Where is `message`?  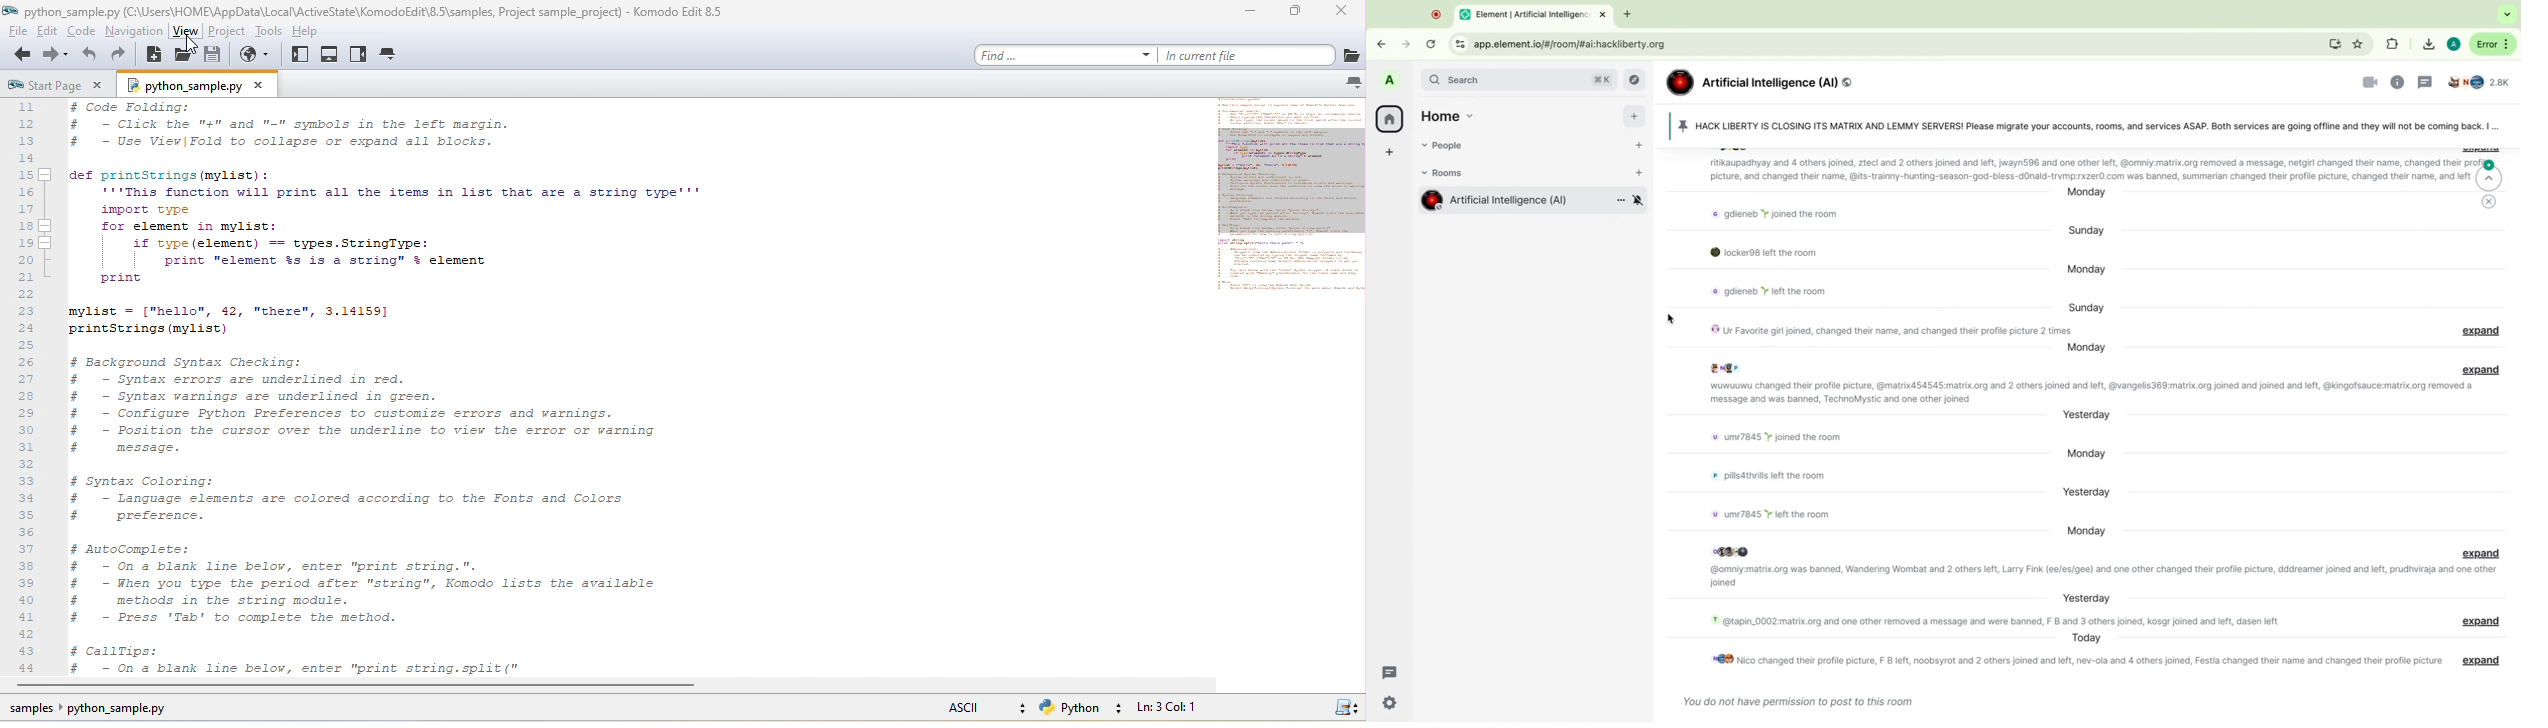 message is located at coordinates (2074, 662).